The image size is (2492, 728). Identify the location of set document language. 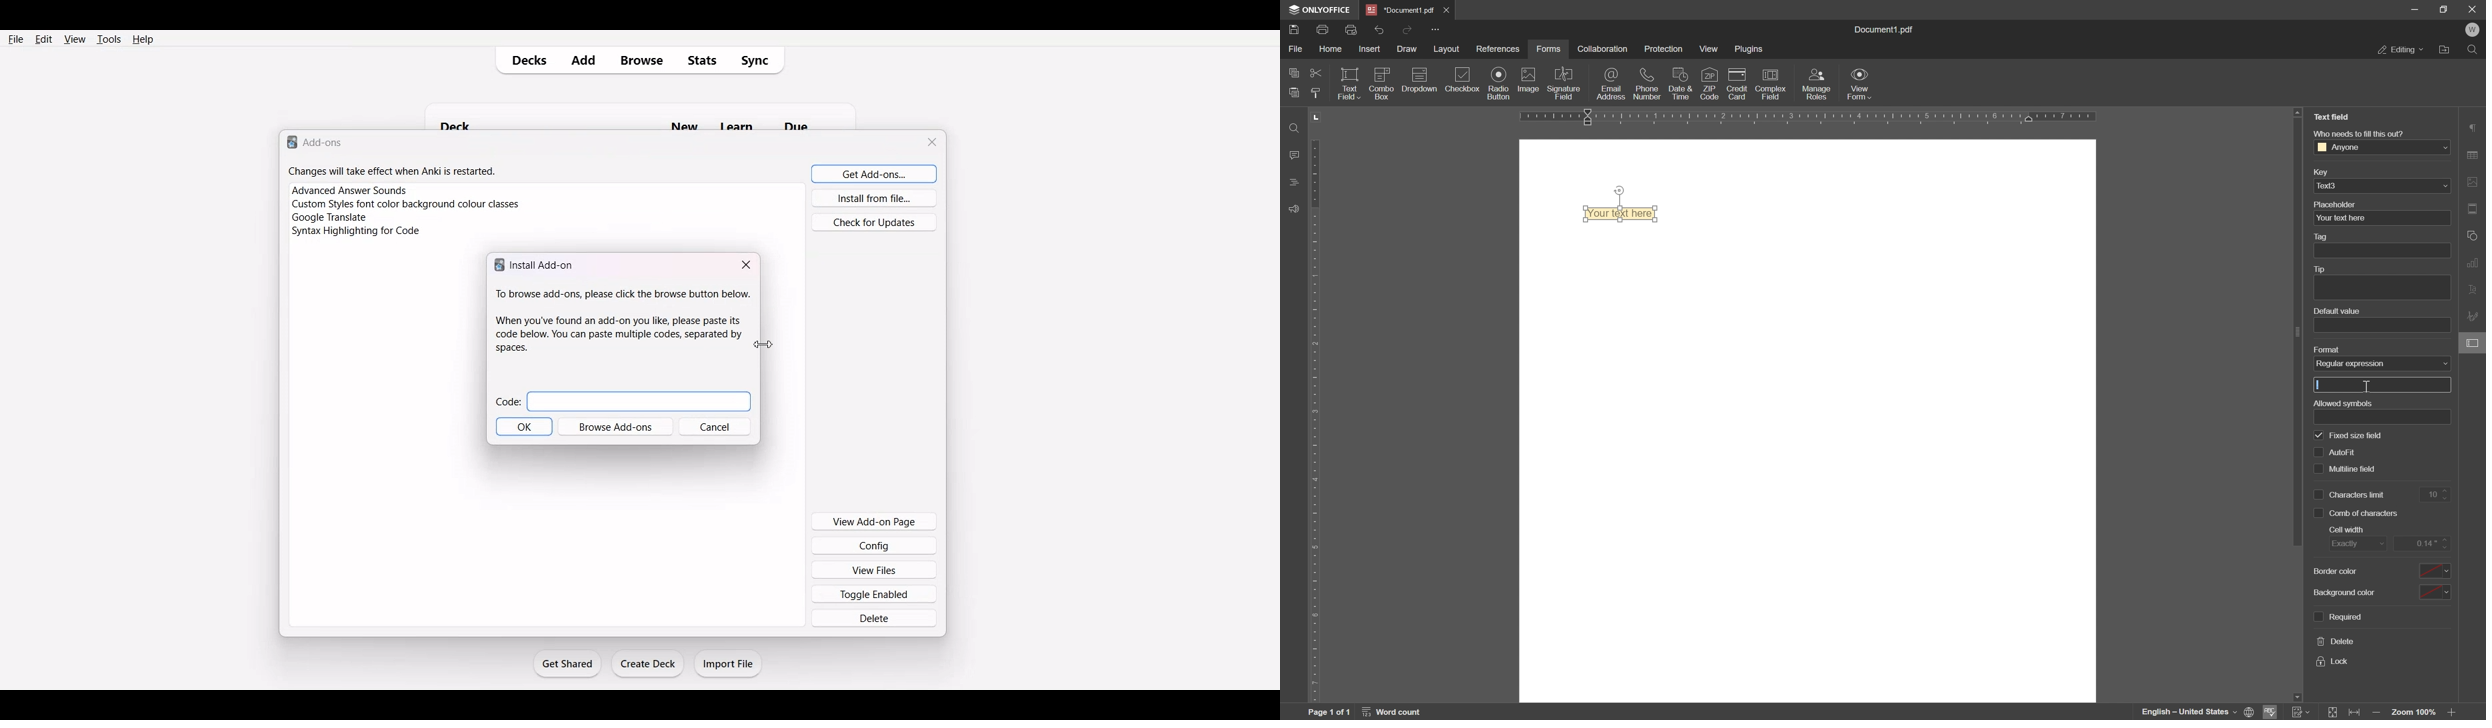
(2197, 712).